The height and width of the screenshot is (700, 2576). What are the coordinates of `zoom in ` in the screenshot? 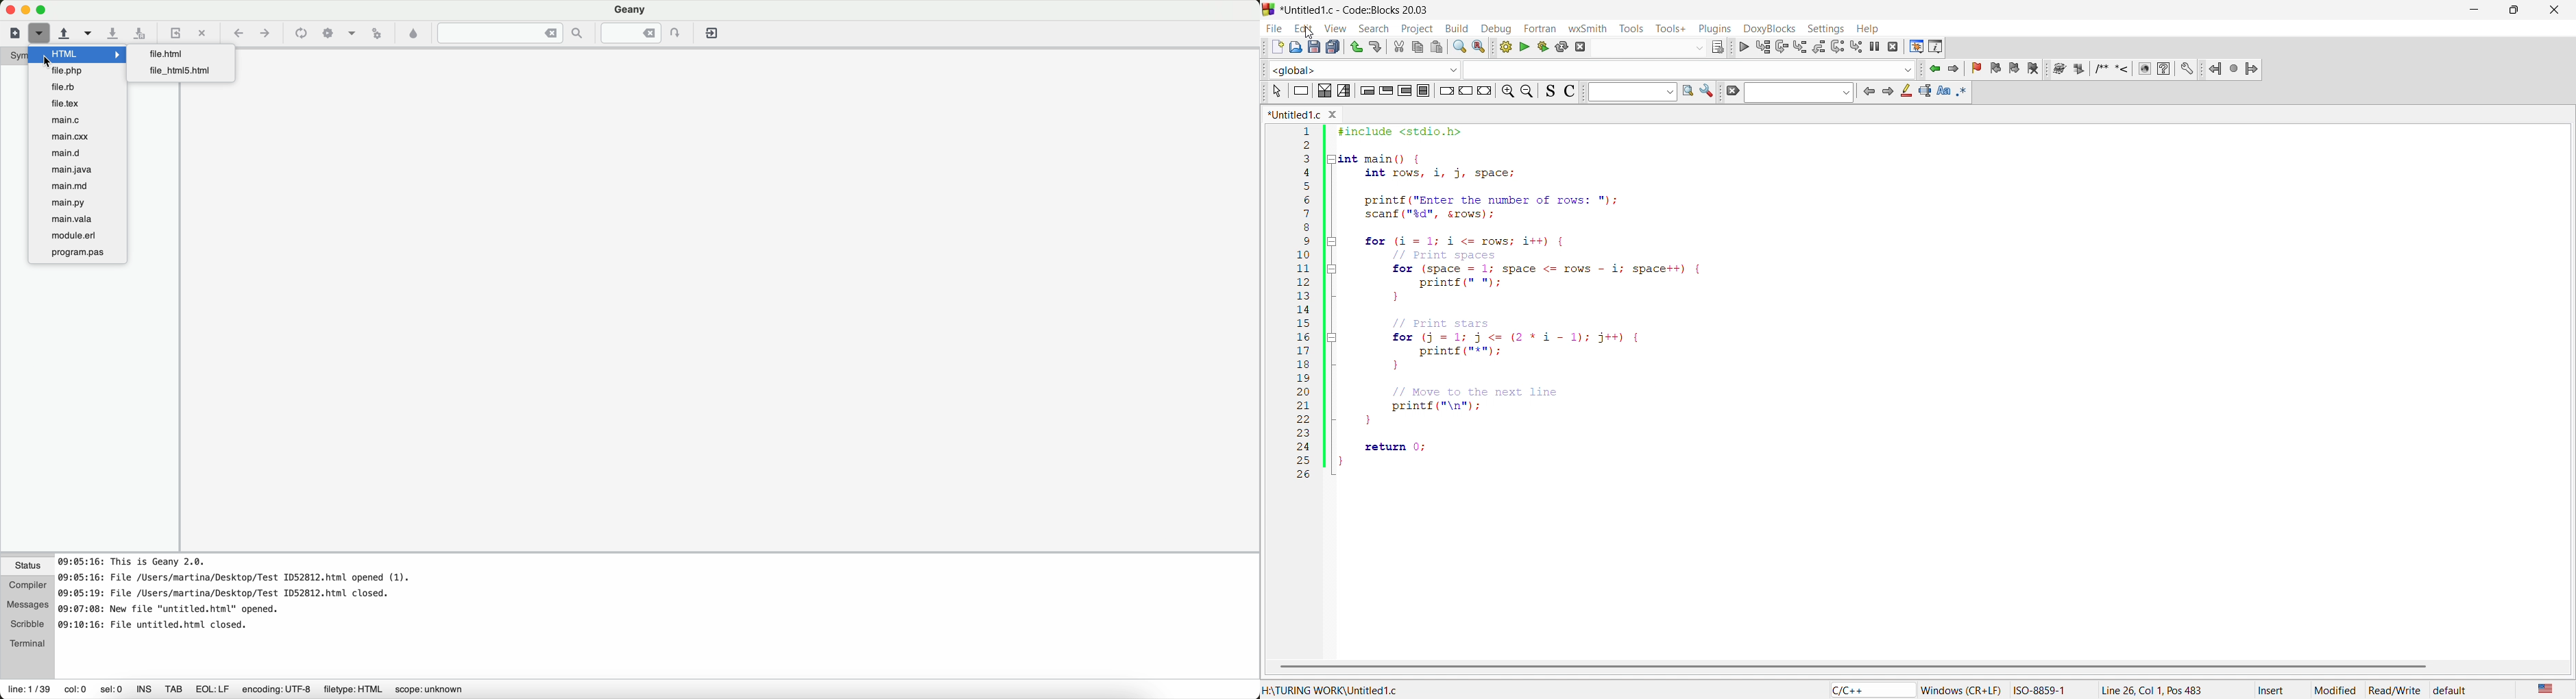 It's located at (1505, 92).